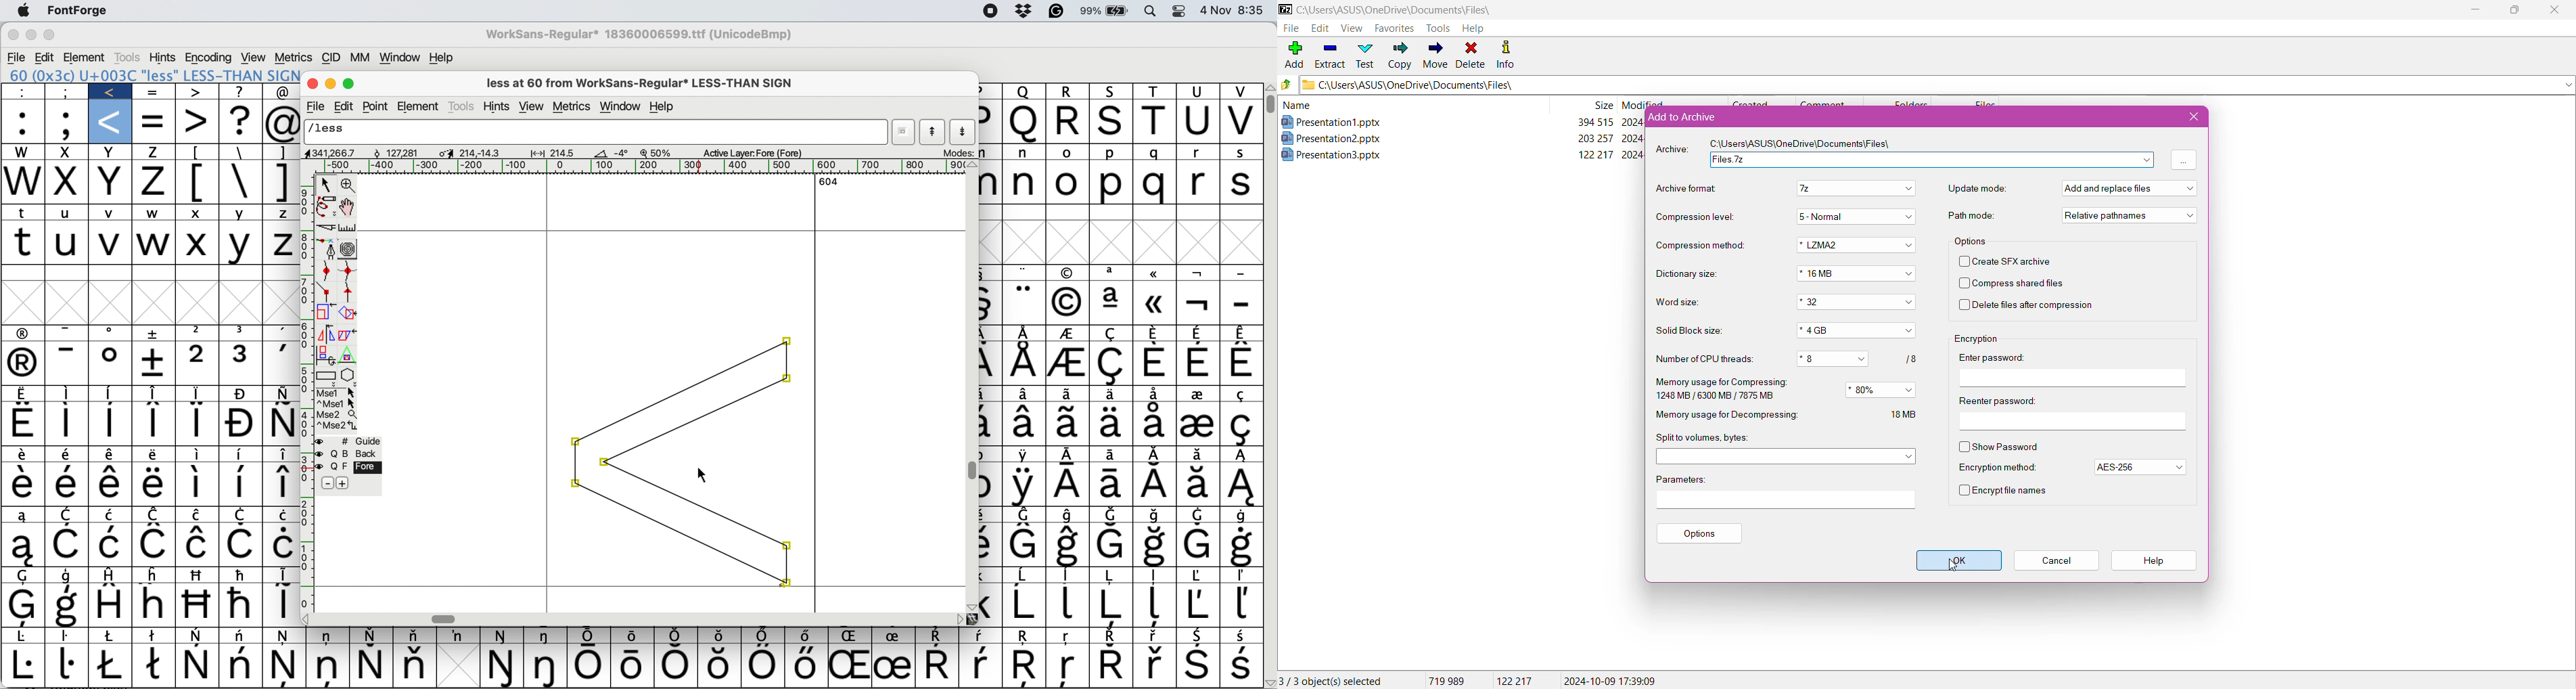 This screenshot has width=2576, height=700. Describe the element at coordinates (346, 105) in the screenshot. I see `edit` at that location.